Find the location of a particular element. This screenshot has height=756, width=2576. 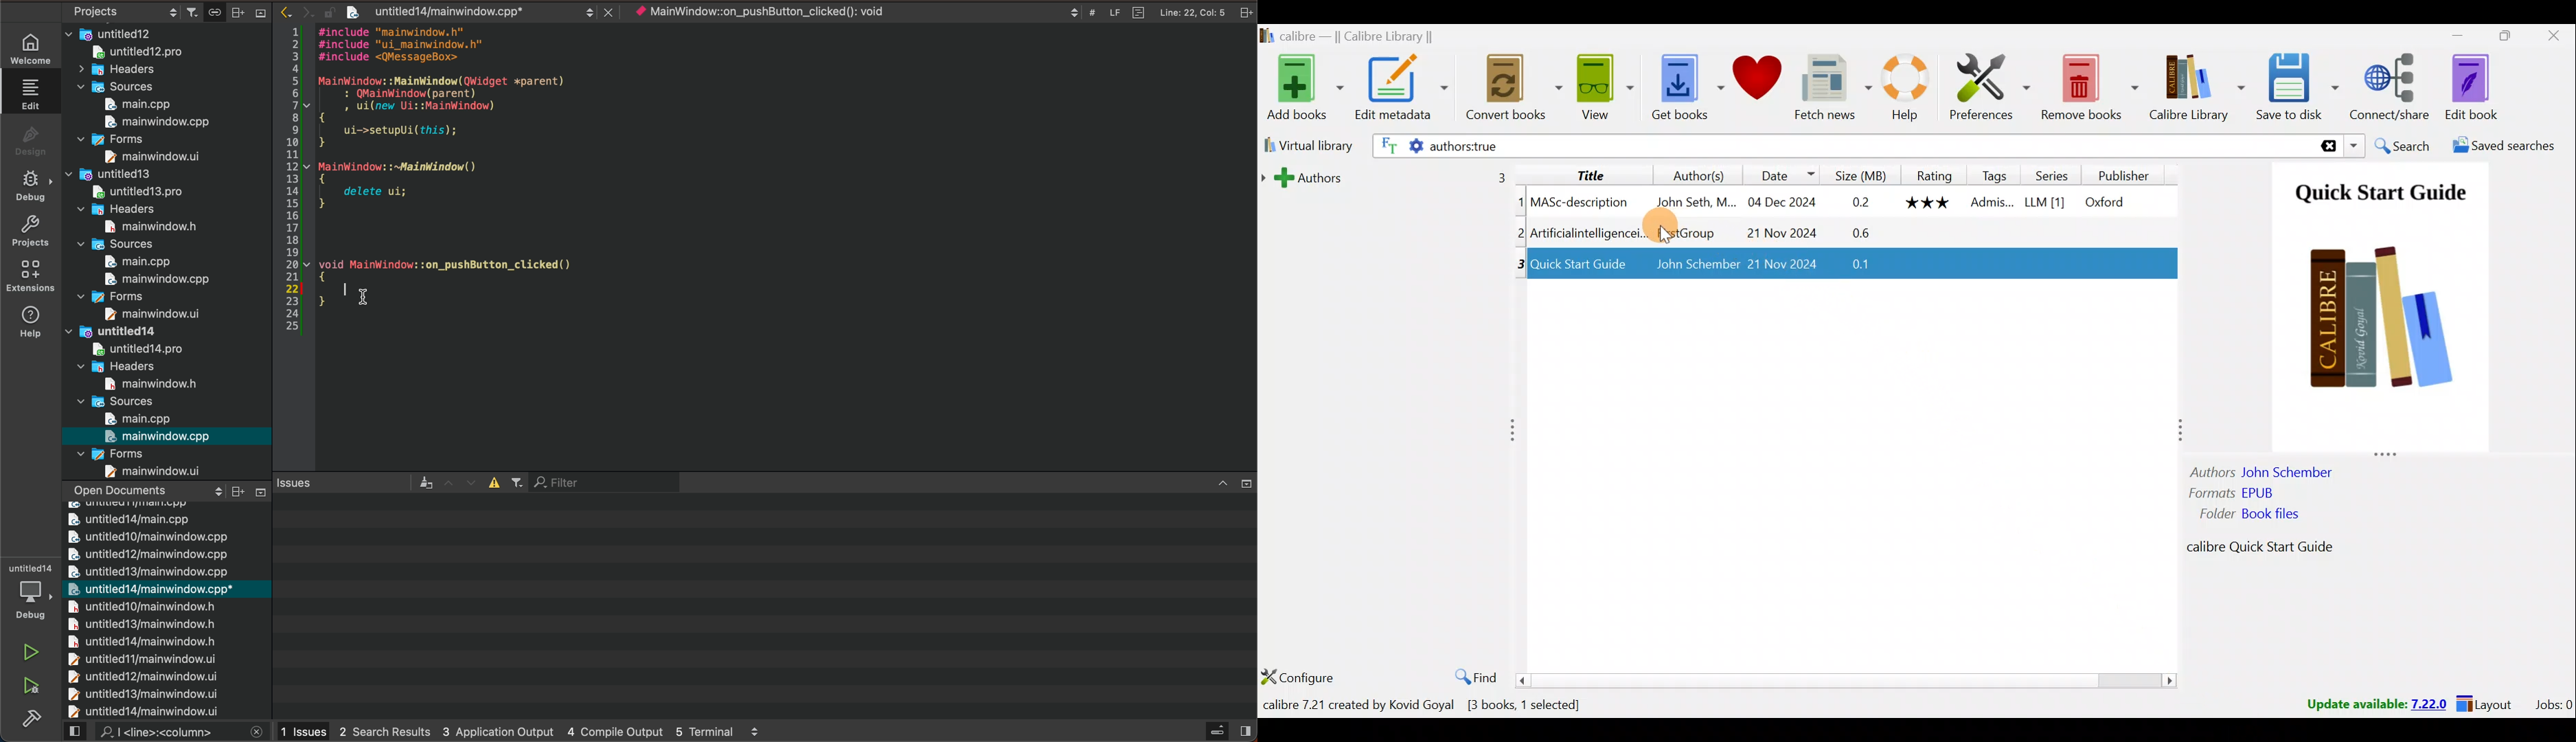

terminal is located at coordinates (764, 604).